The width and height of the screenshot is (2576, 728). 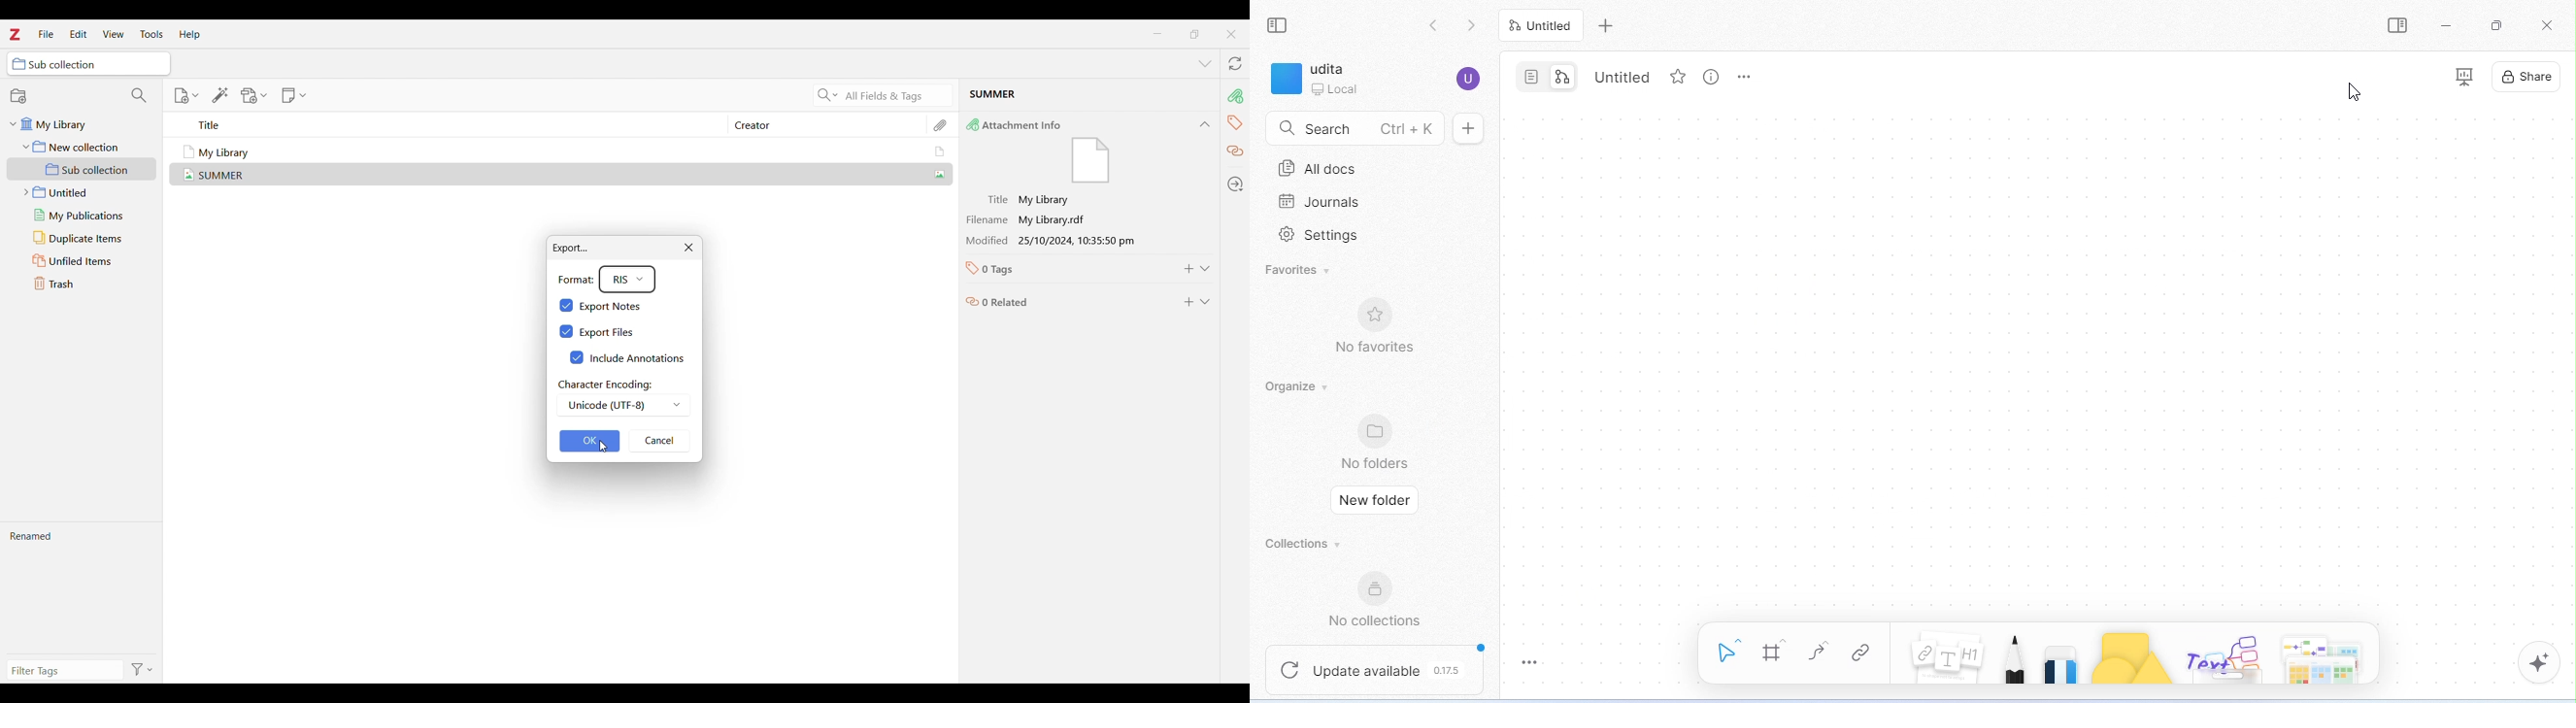 I want to click on Type filter tag, so click(x=62, y=670).